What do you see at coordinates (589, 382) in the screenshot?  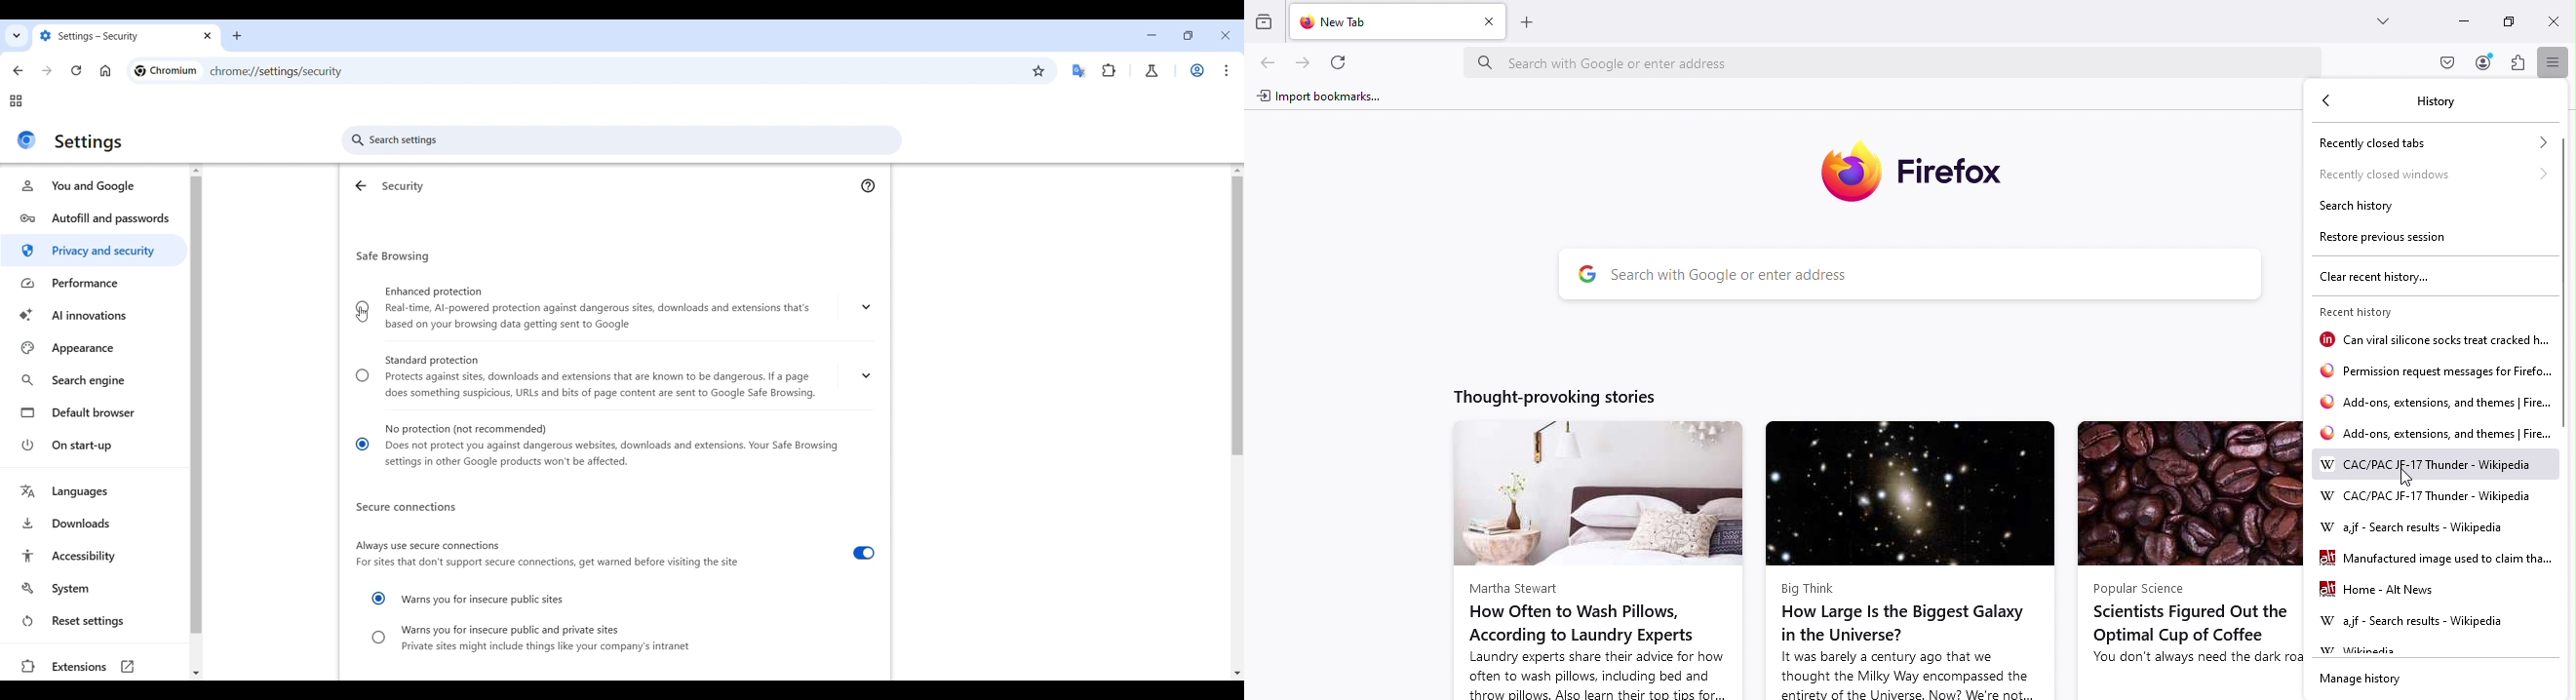 I see `Standard protection Protects against sites, downloads and extensions that are known to be dangerous. If a pagedoes something suspicious, URLs and bits of page content are sent to Google Safe Browsing.` at bounding box center [589, 382].